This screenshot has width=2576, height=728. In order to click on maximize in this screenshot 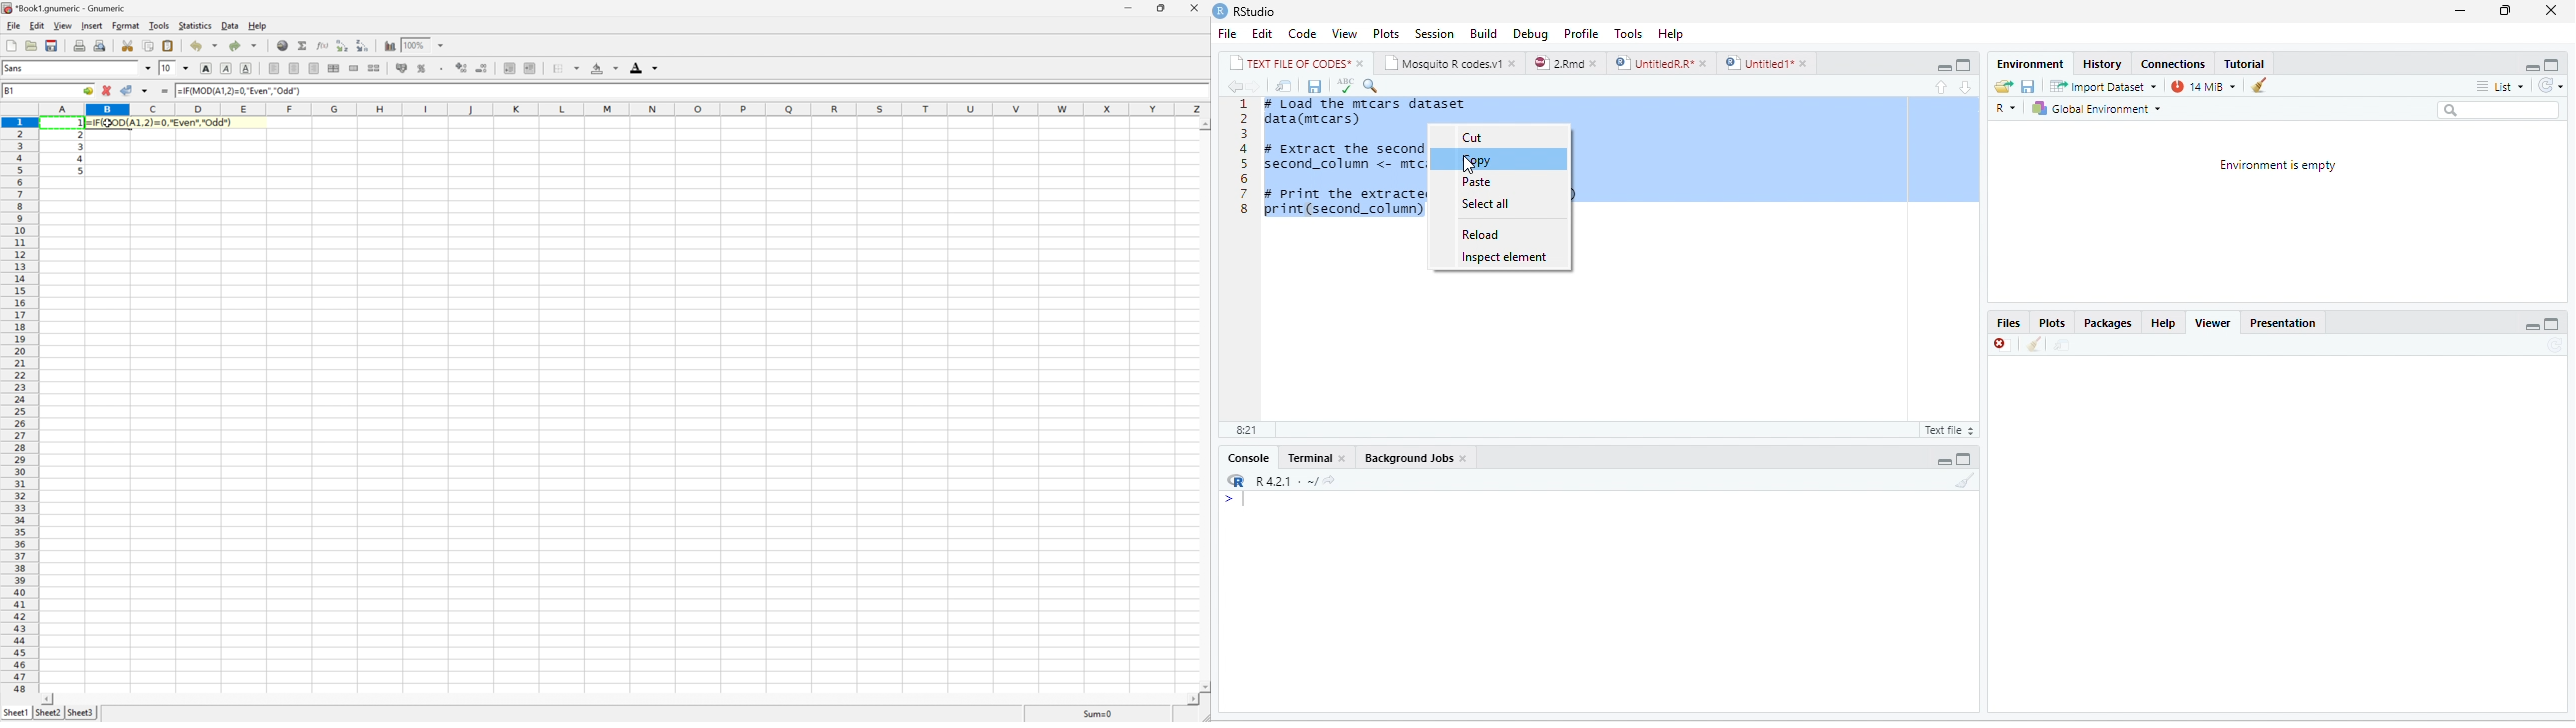, I will do `click(1946, 64)`.